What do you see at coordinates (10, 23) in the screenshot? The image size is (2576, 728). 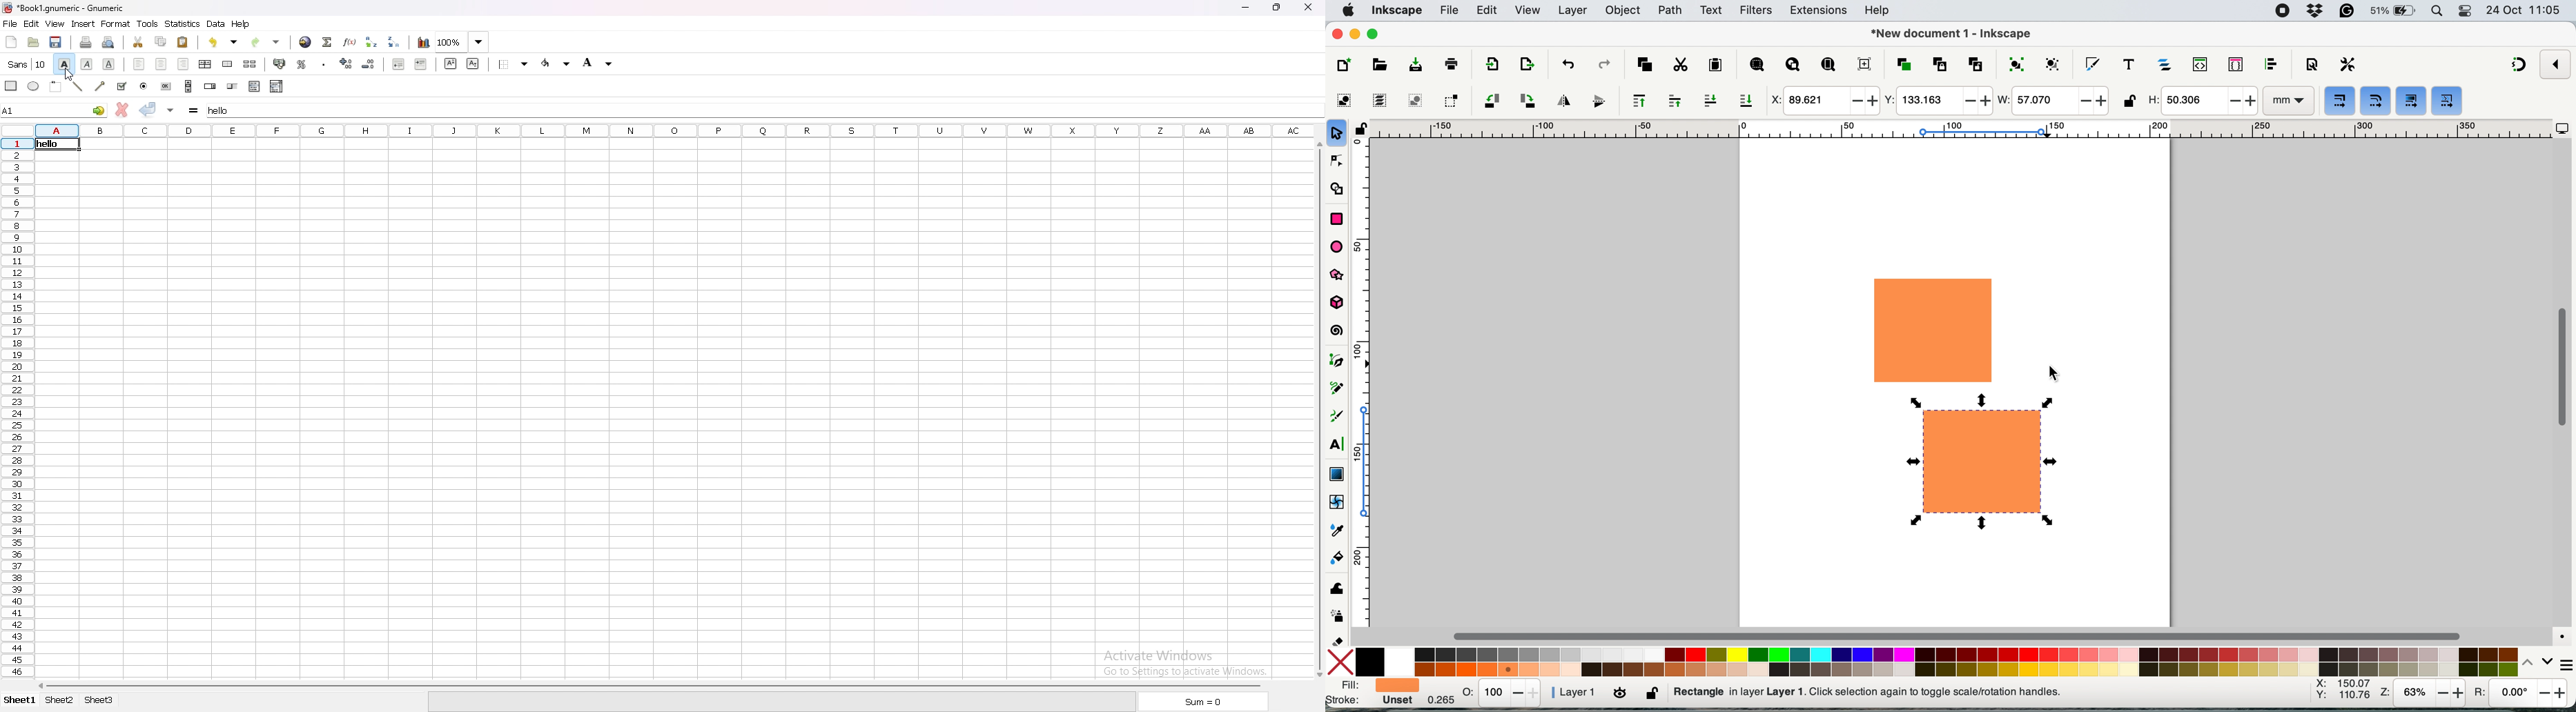 I see `file` at bounding box center [10, 23].